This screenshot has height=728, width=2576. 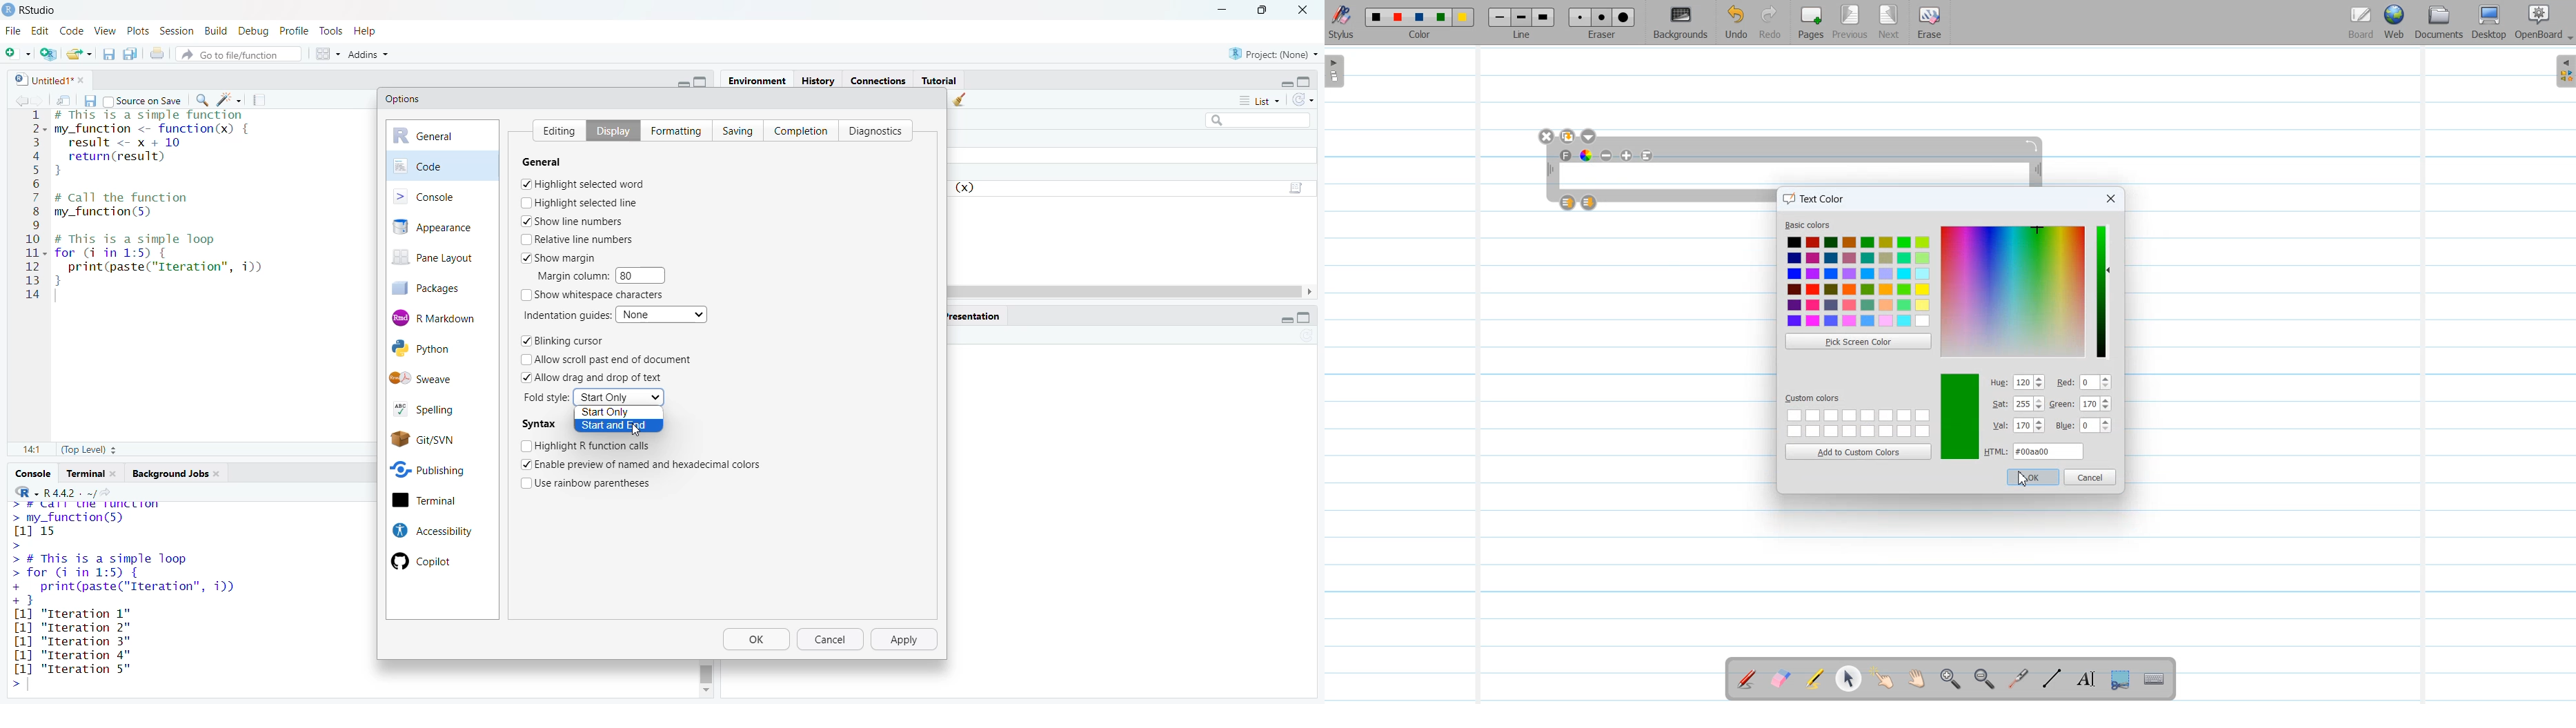 I want to click on code of a simple loop, so click(x=164, y=260).